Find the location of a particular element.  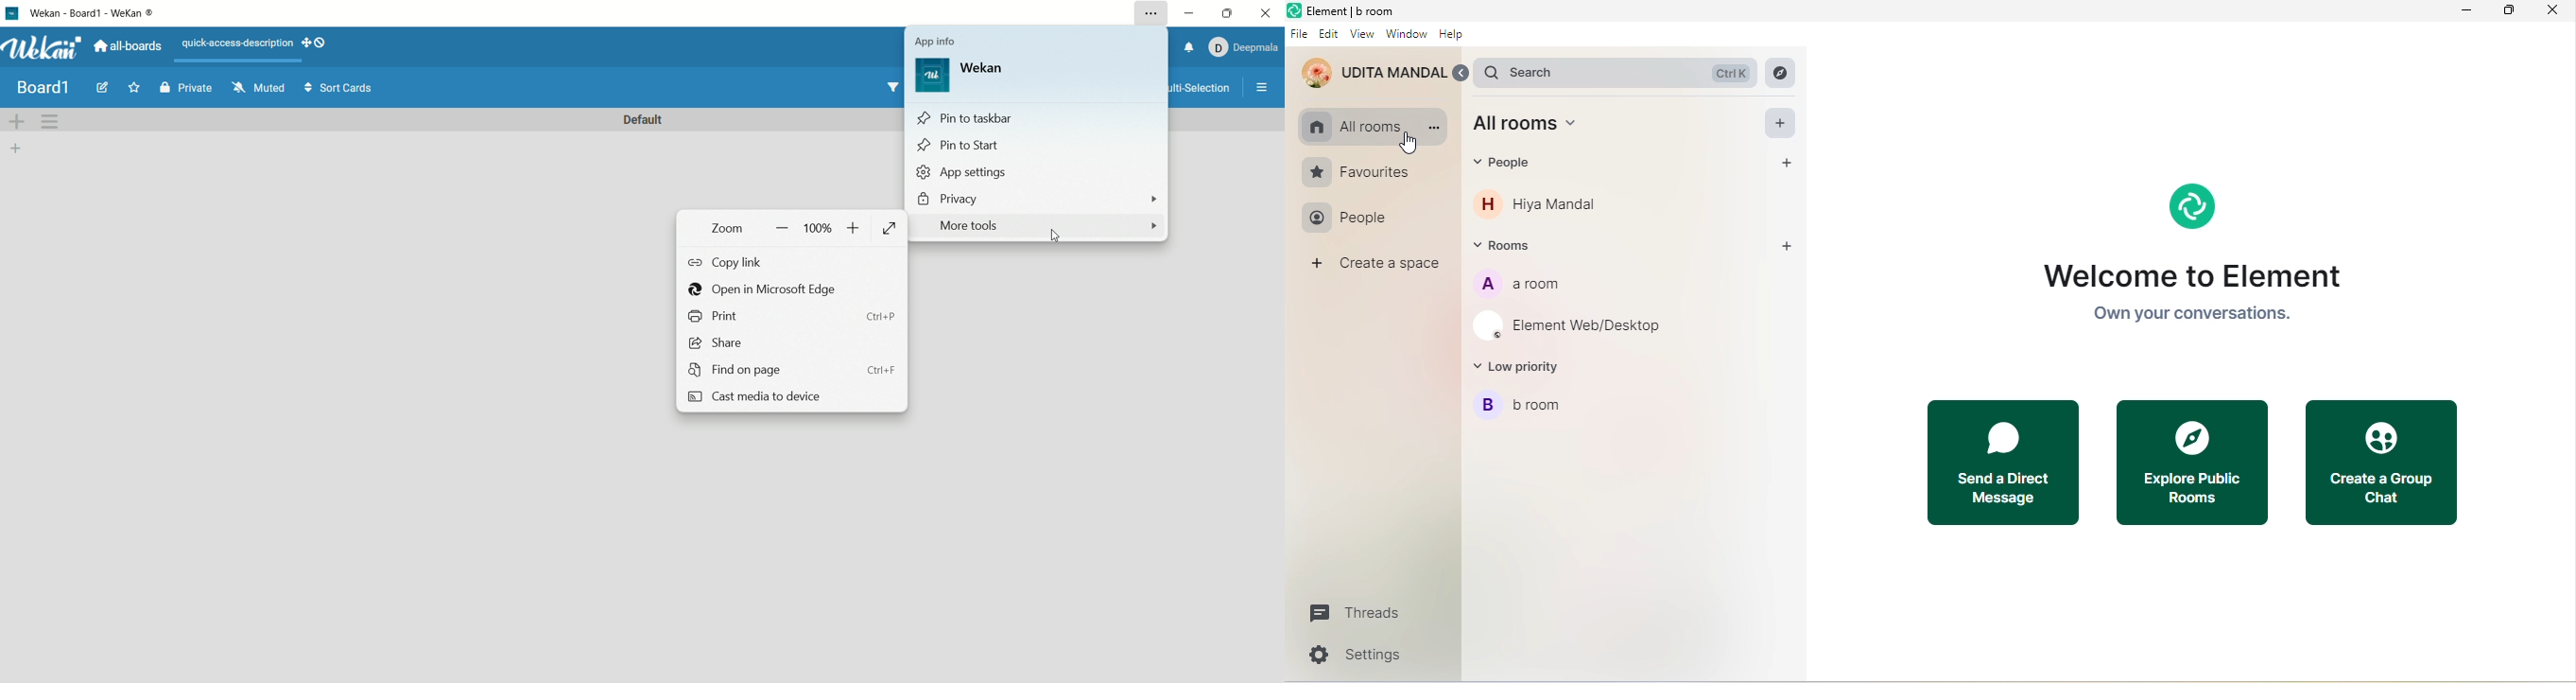

private is located at coordinates (185, 89).